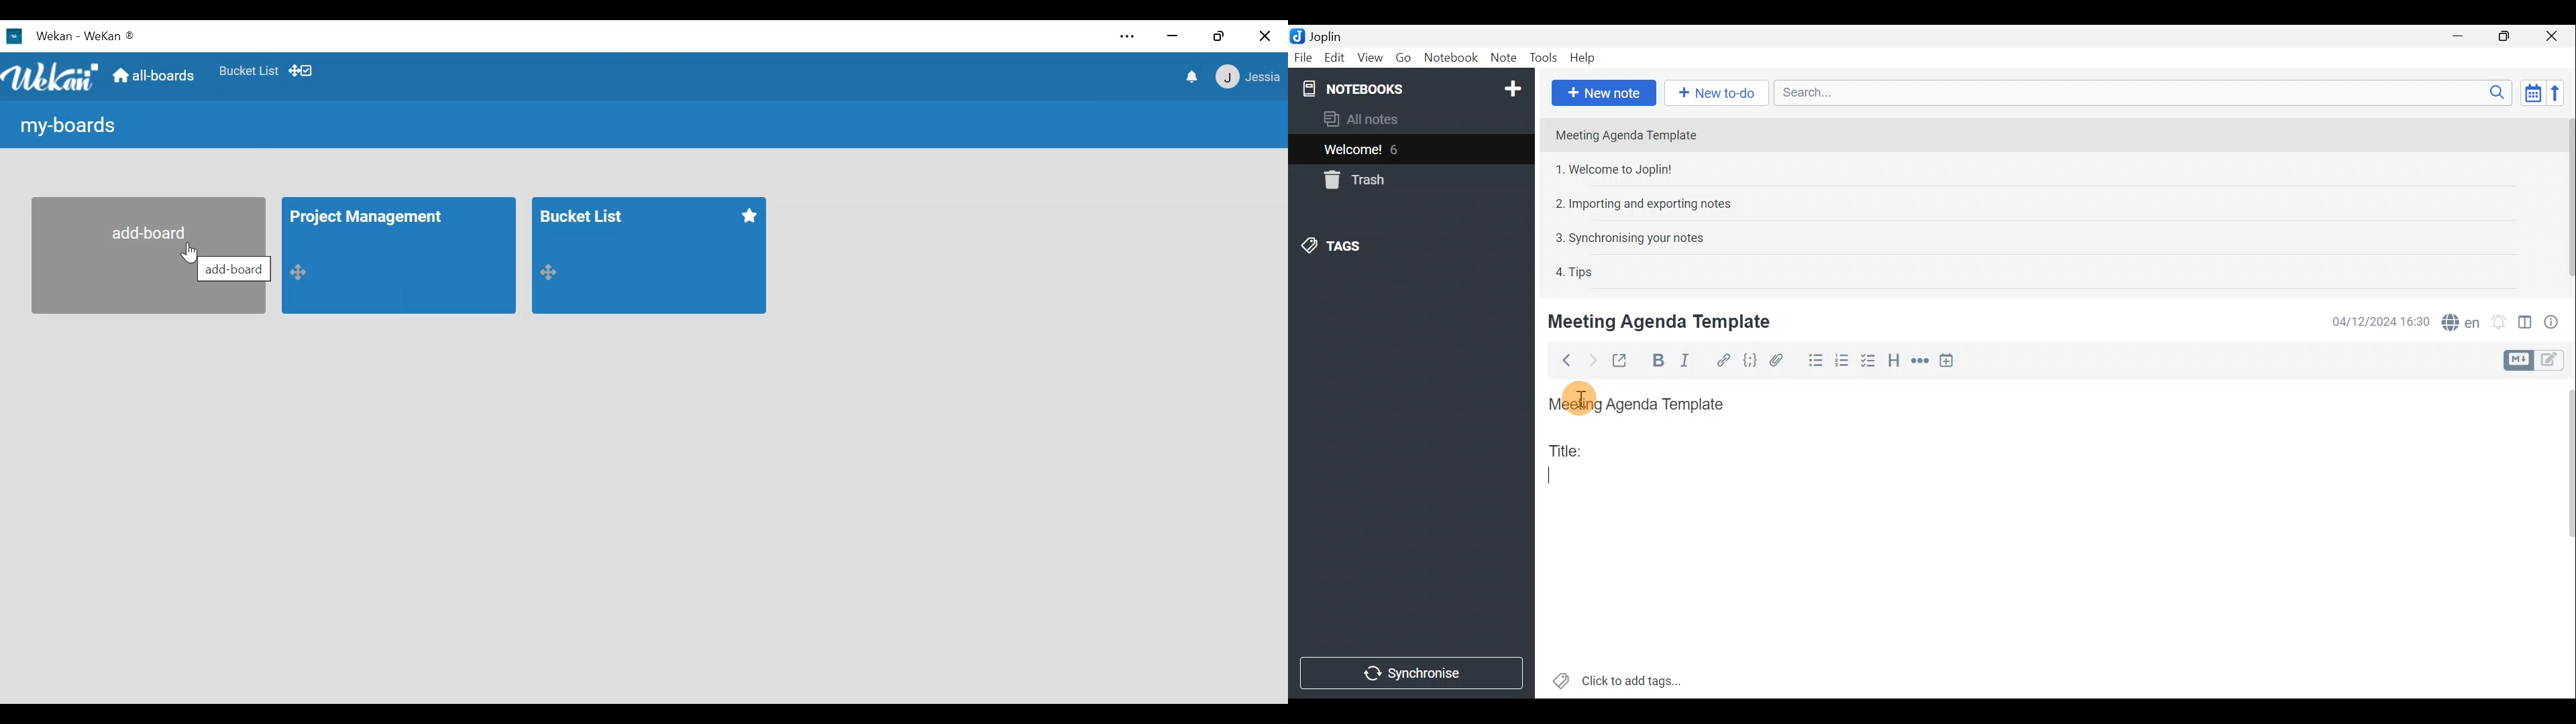 Image resolution: width=2576 pixels, height=728 pixels. What do you see at coordinates (1190, 77) in the screenshot?
I see `notifiation` at bounding box center [1190, 77].